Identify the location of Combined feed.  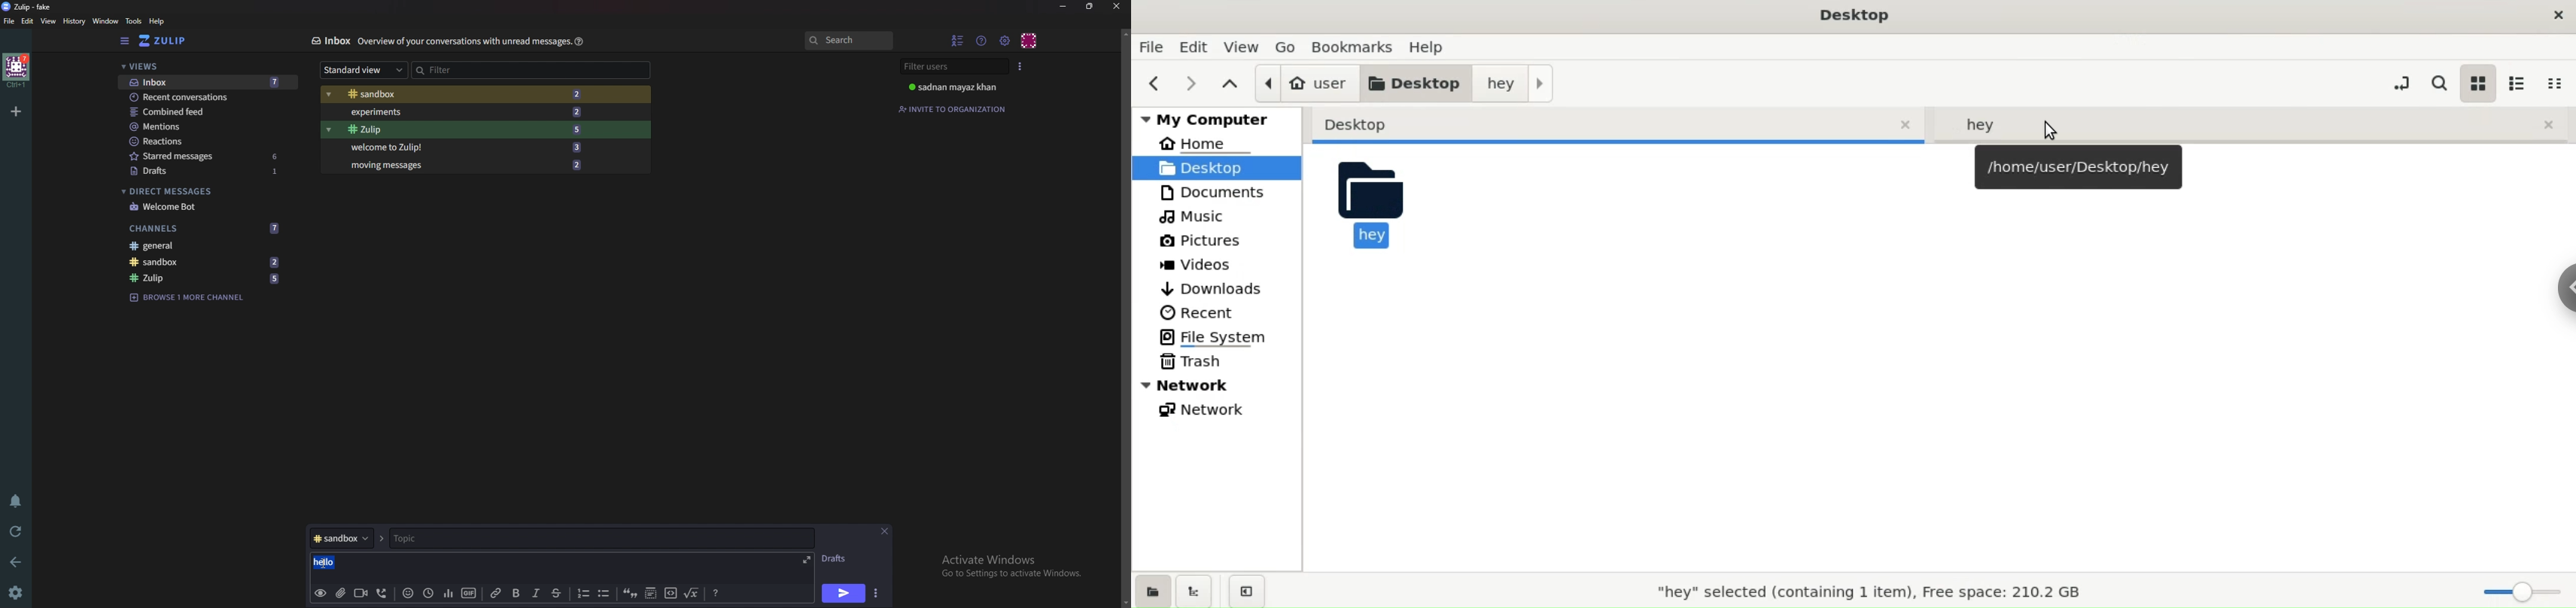
(204, 112).